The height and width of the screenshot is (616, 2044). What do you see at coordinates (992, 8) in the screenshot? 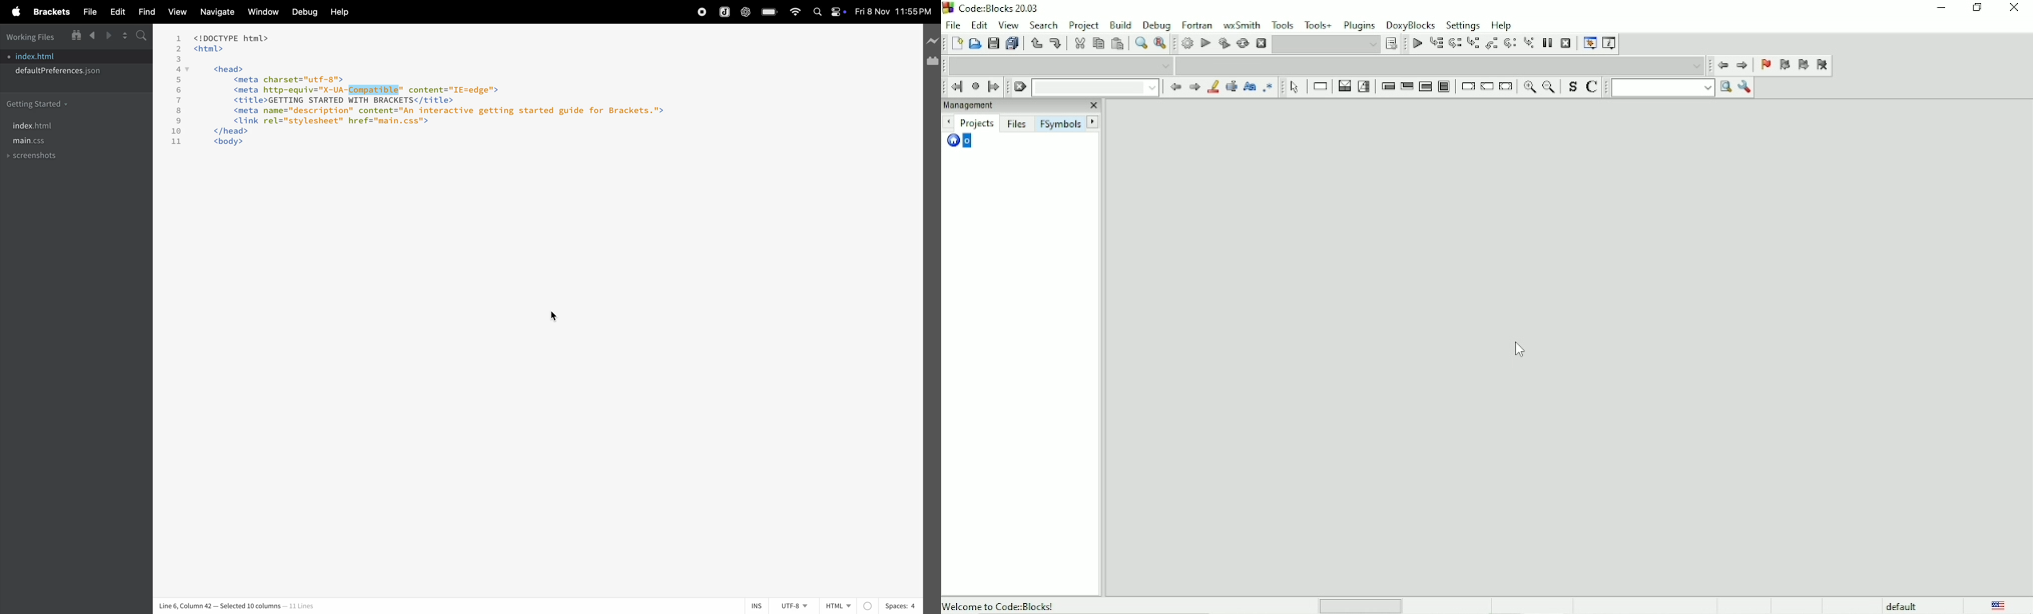
I see `Code::Blocks 20.03` at bounding box center [992, 8].